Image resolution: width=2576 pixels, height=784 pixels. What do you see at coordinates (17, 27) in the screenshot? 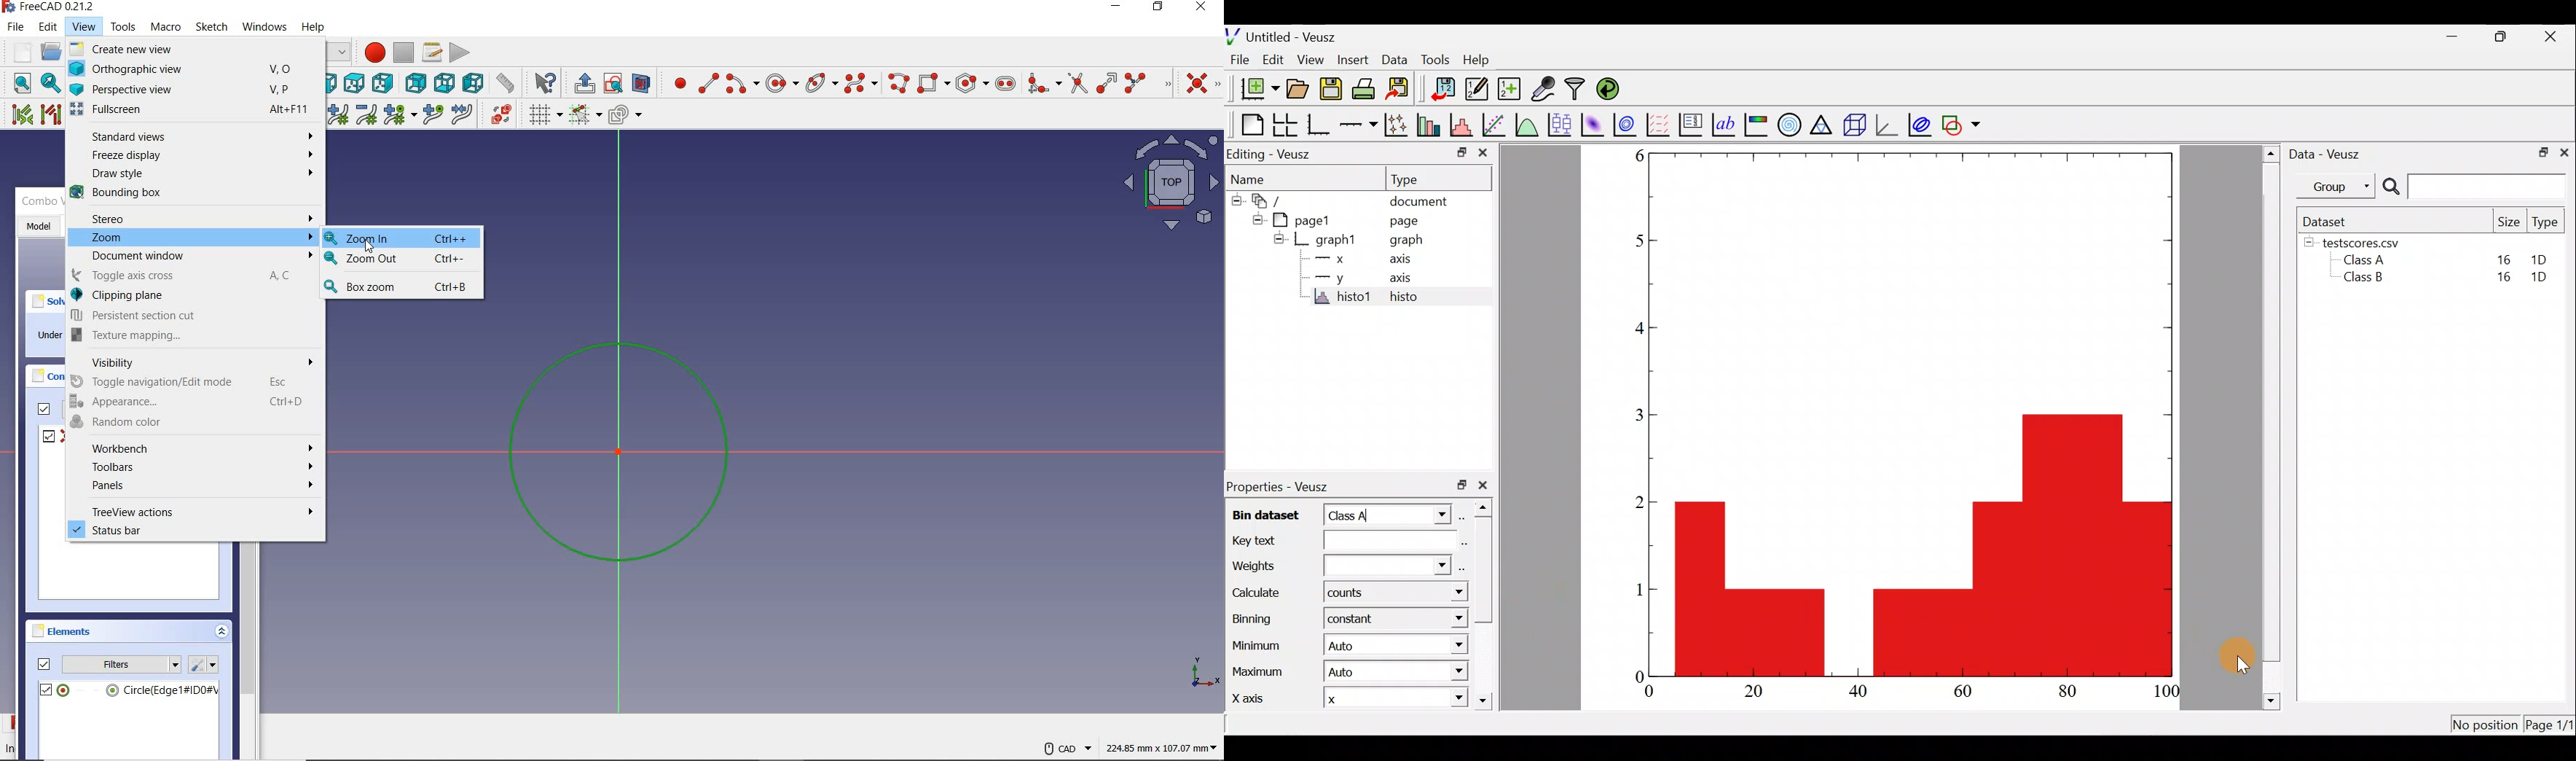
I see `file` at bounding box center [17, 27].